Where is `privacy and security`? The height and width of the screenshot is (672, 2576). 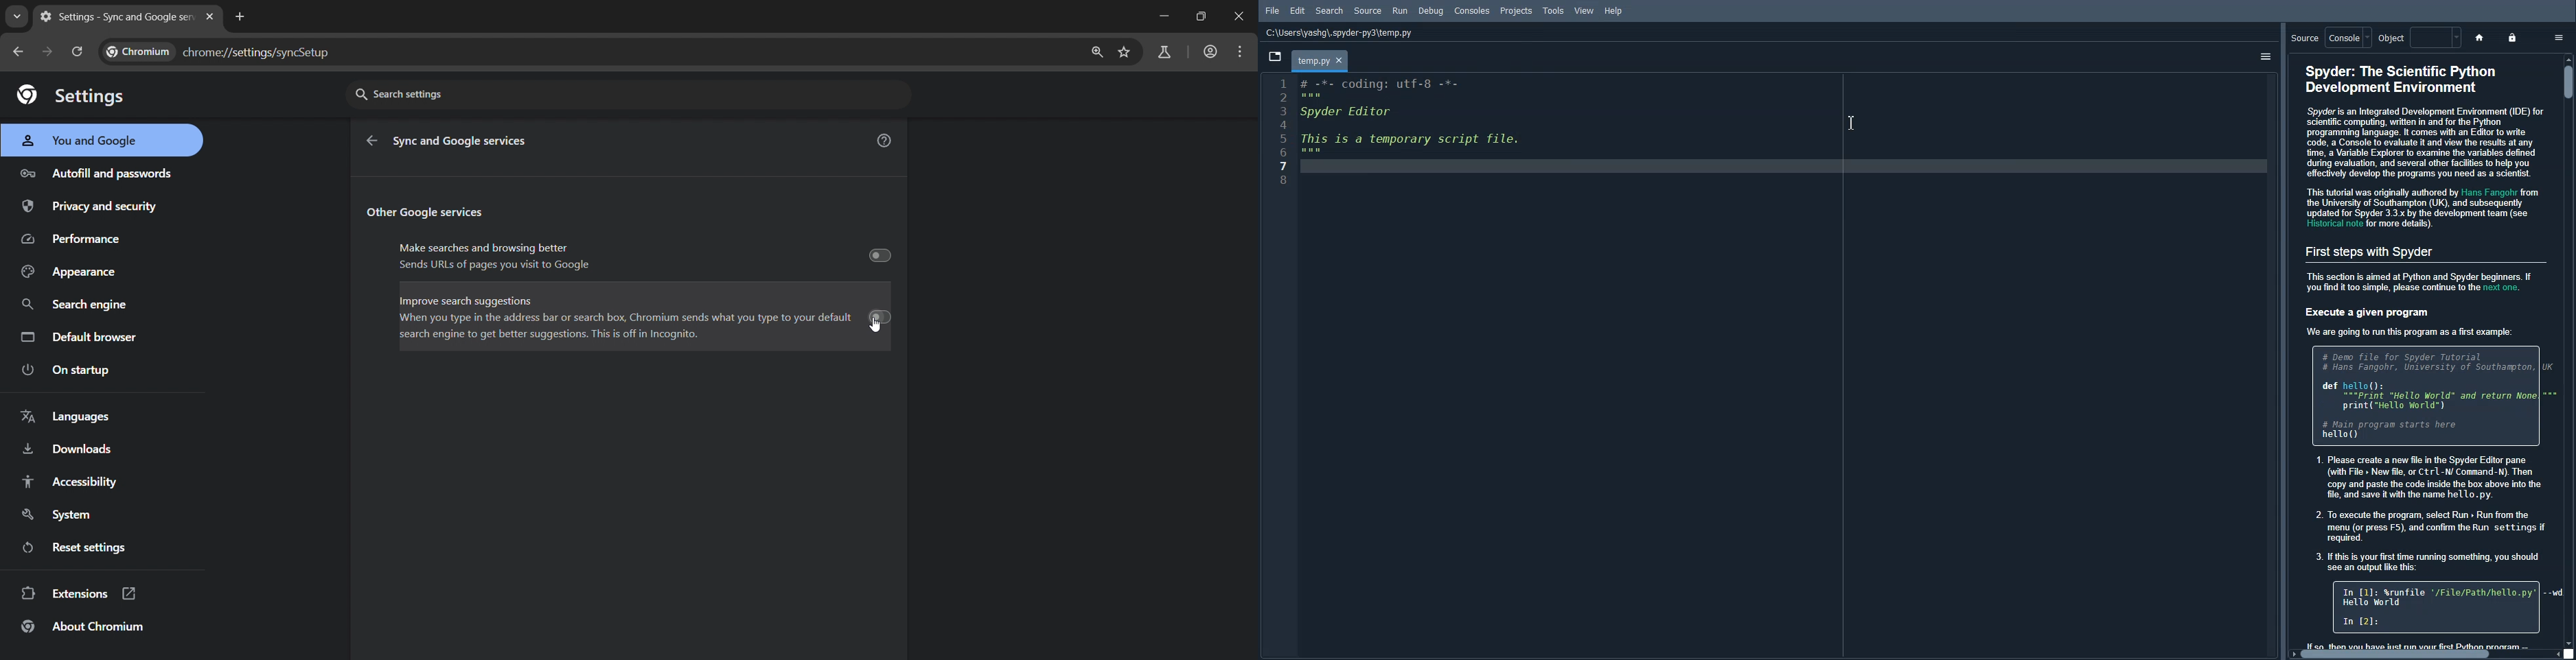 privacy and security is located at coordinates (87, 206).